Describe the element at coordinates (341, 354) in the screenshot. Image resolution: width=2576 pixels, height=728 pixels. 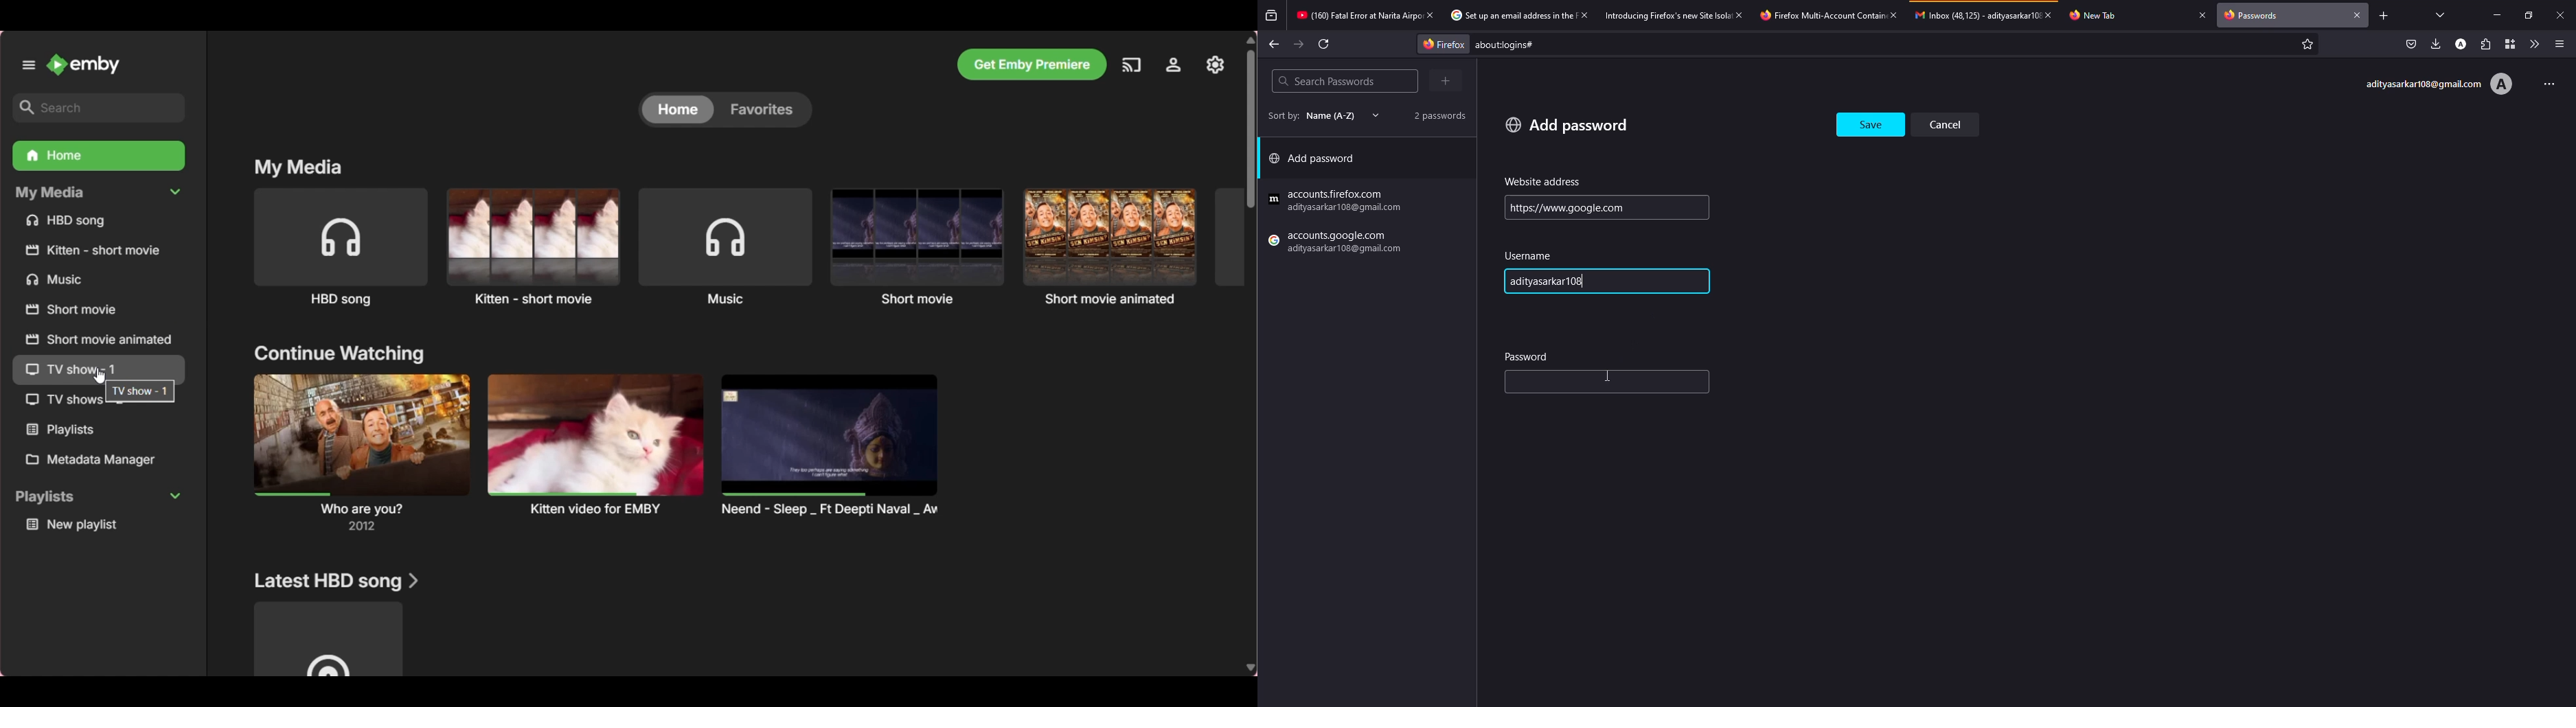
I see `Section title` at that location.